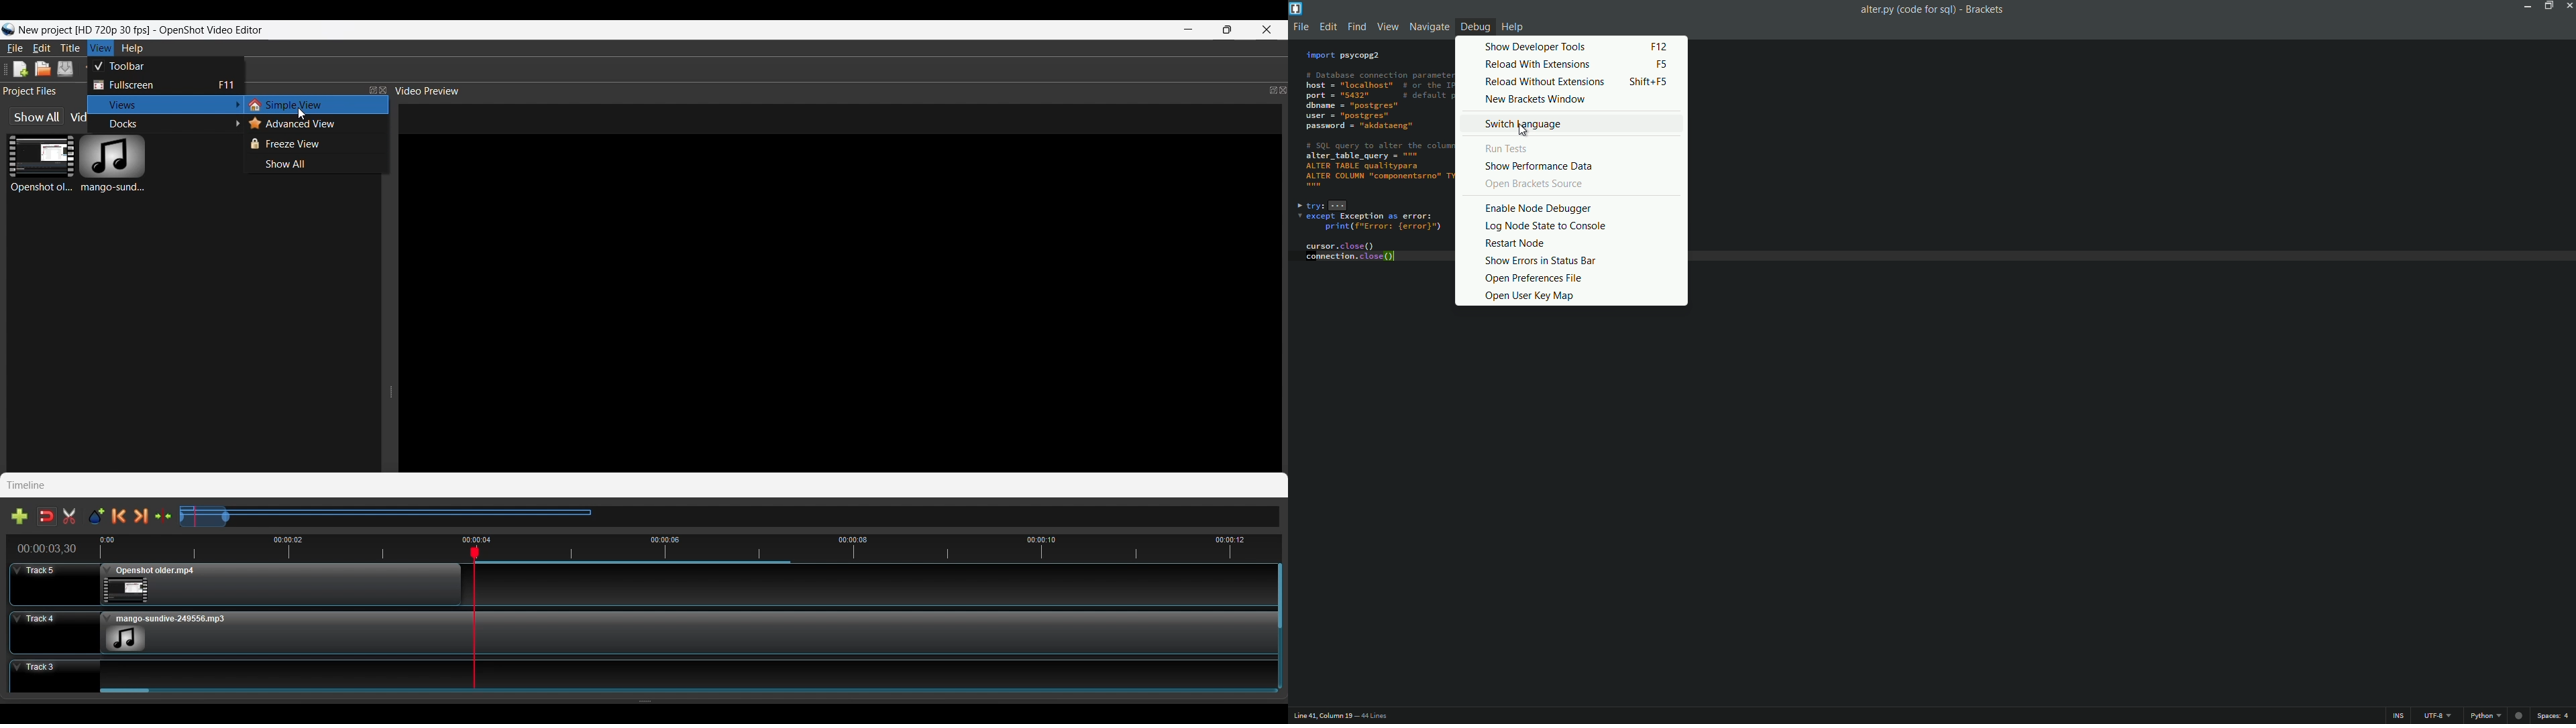 This screenshot has height=728, width=2576. I want to click on ins, so click(2398, 717).